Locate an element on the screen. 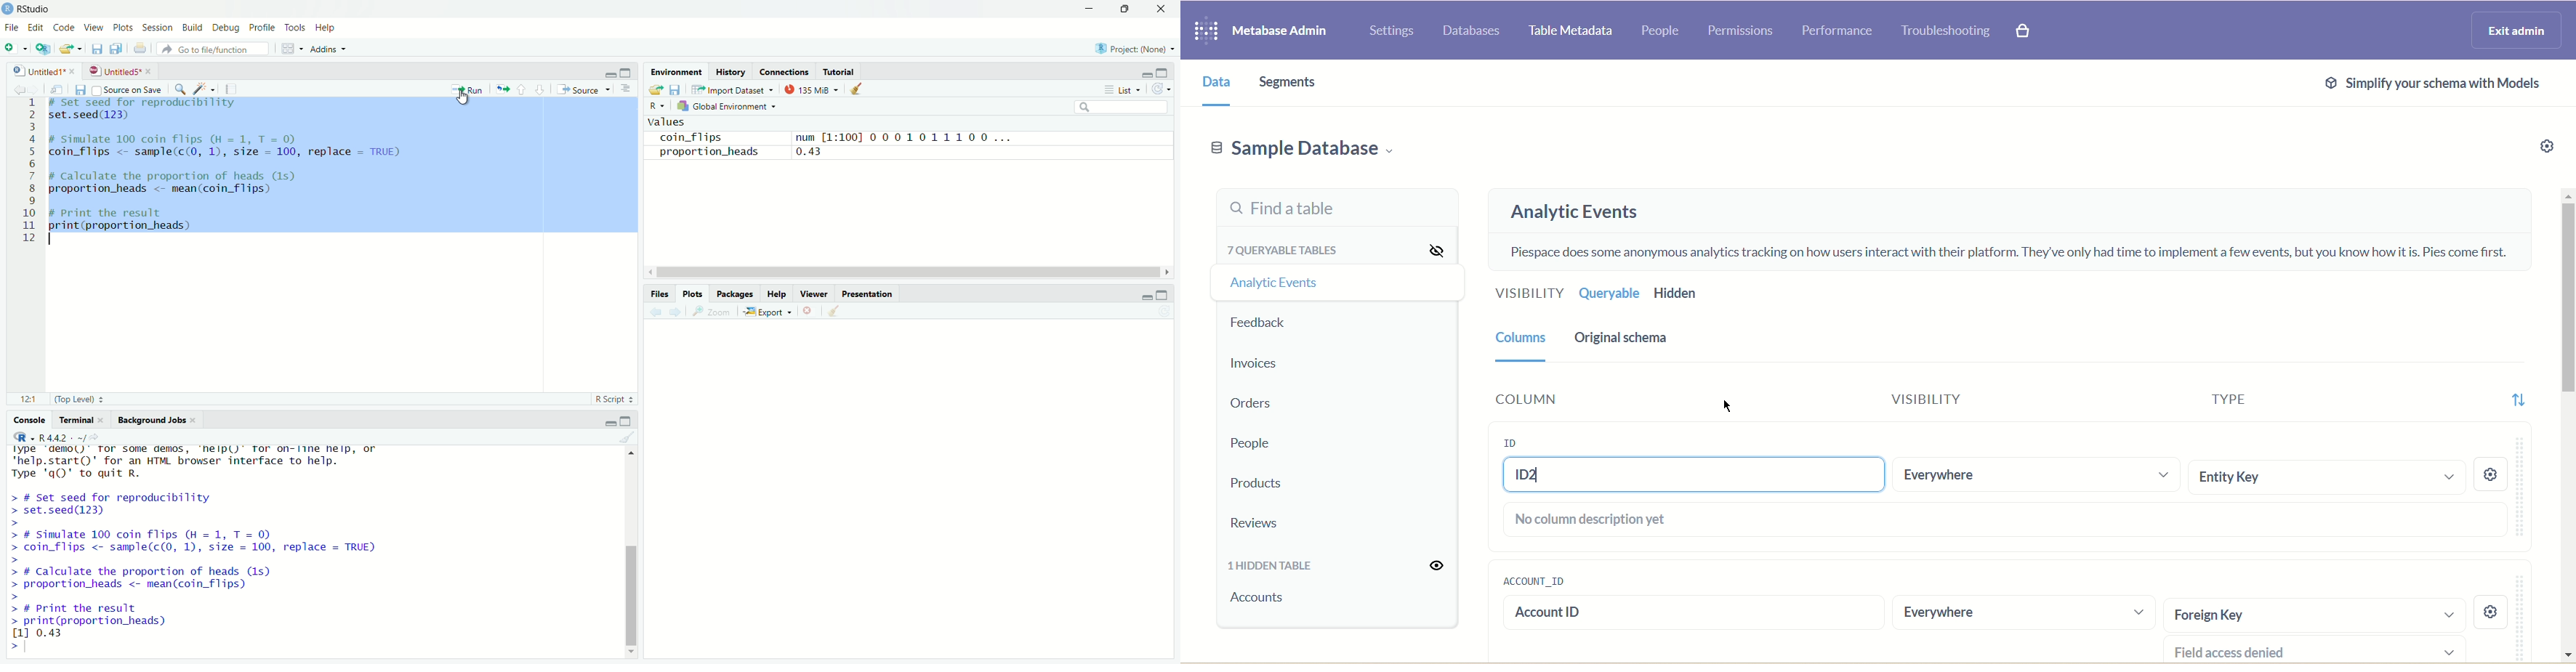 The height and width of the screenshot is (672, 2576). view a larger version of the plot in new window is located at coordinates (716, 314).